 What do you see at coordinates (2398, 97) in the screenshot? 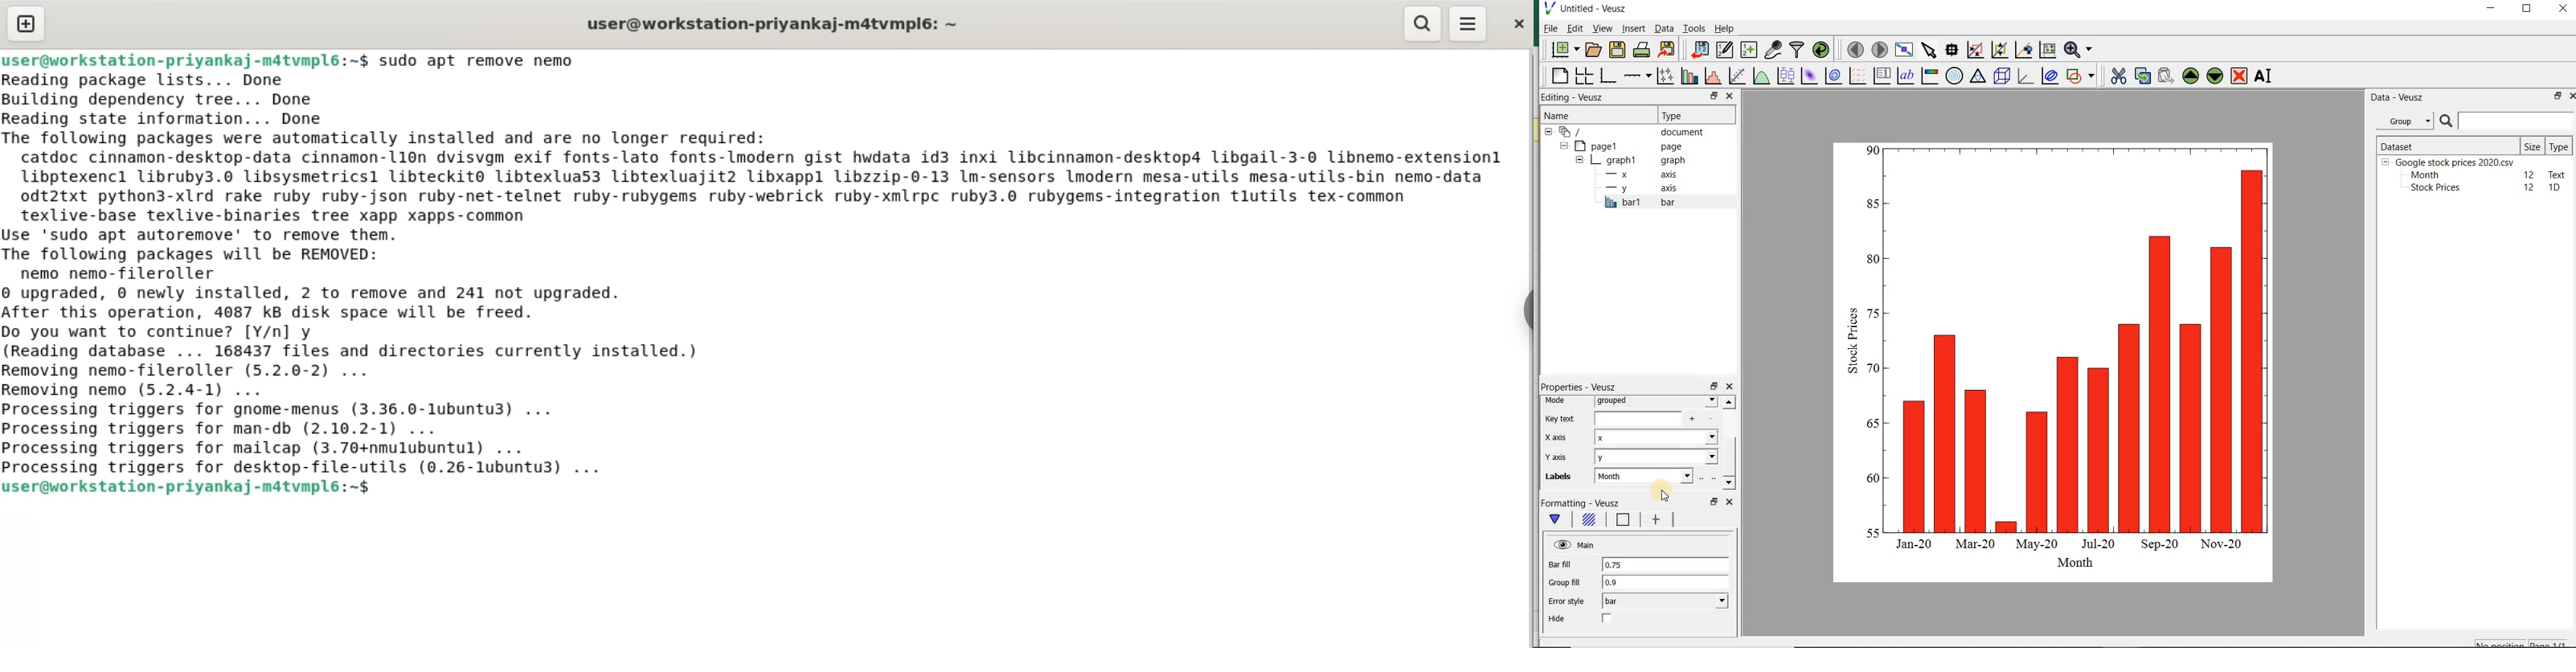
I see `Data - Veusz` at bounding box center [2398, 97].